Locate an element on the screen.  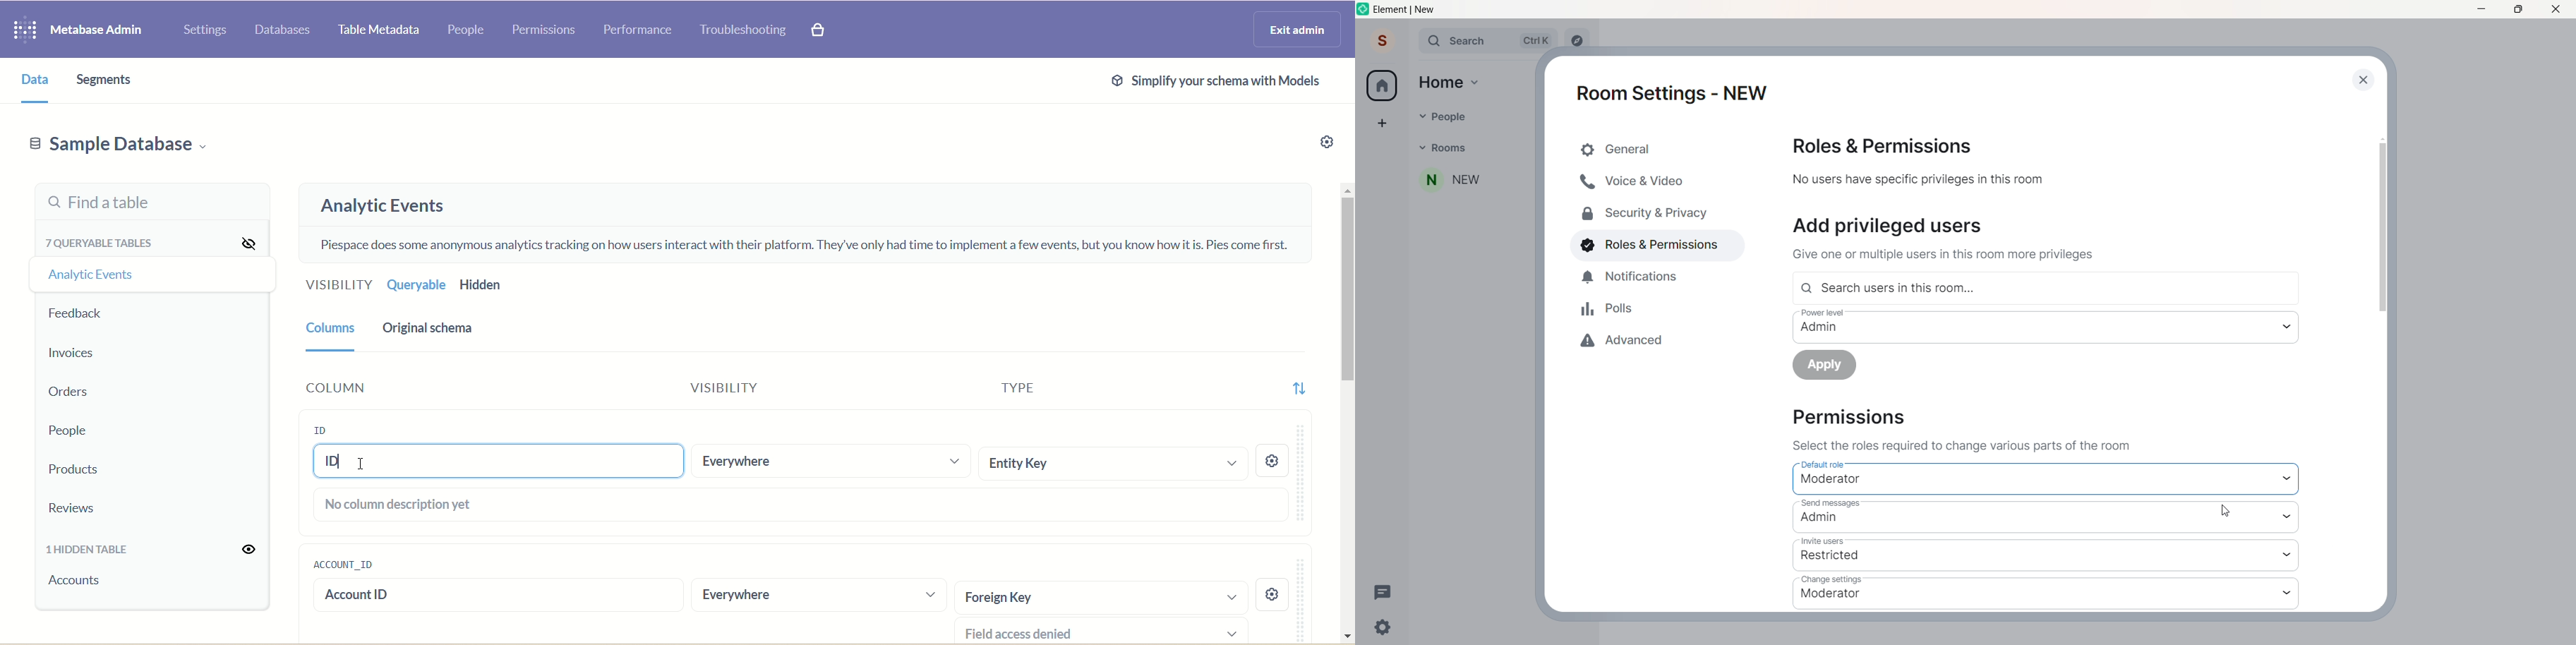
send message  is located at coordinates (1997, 516).